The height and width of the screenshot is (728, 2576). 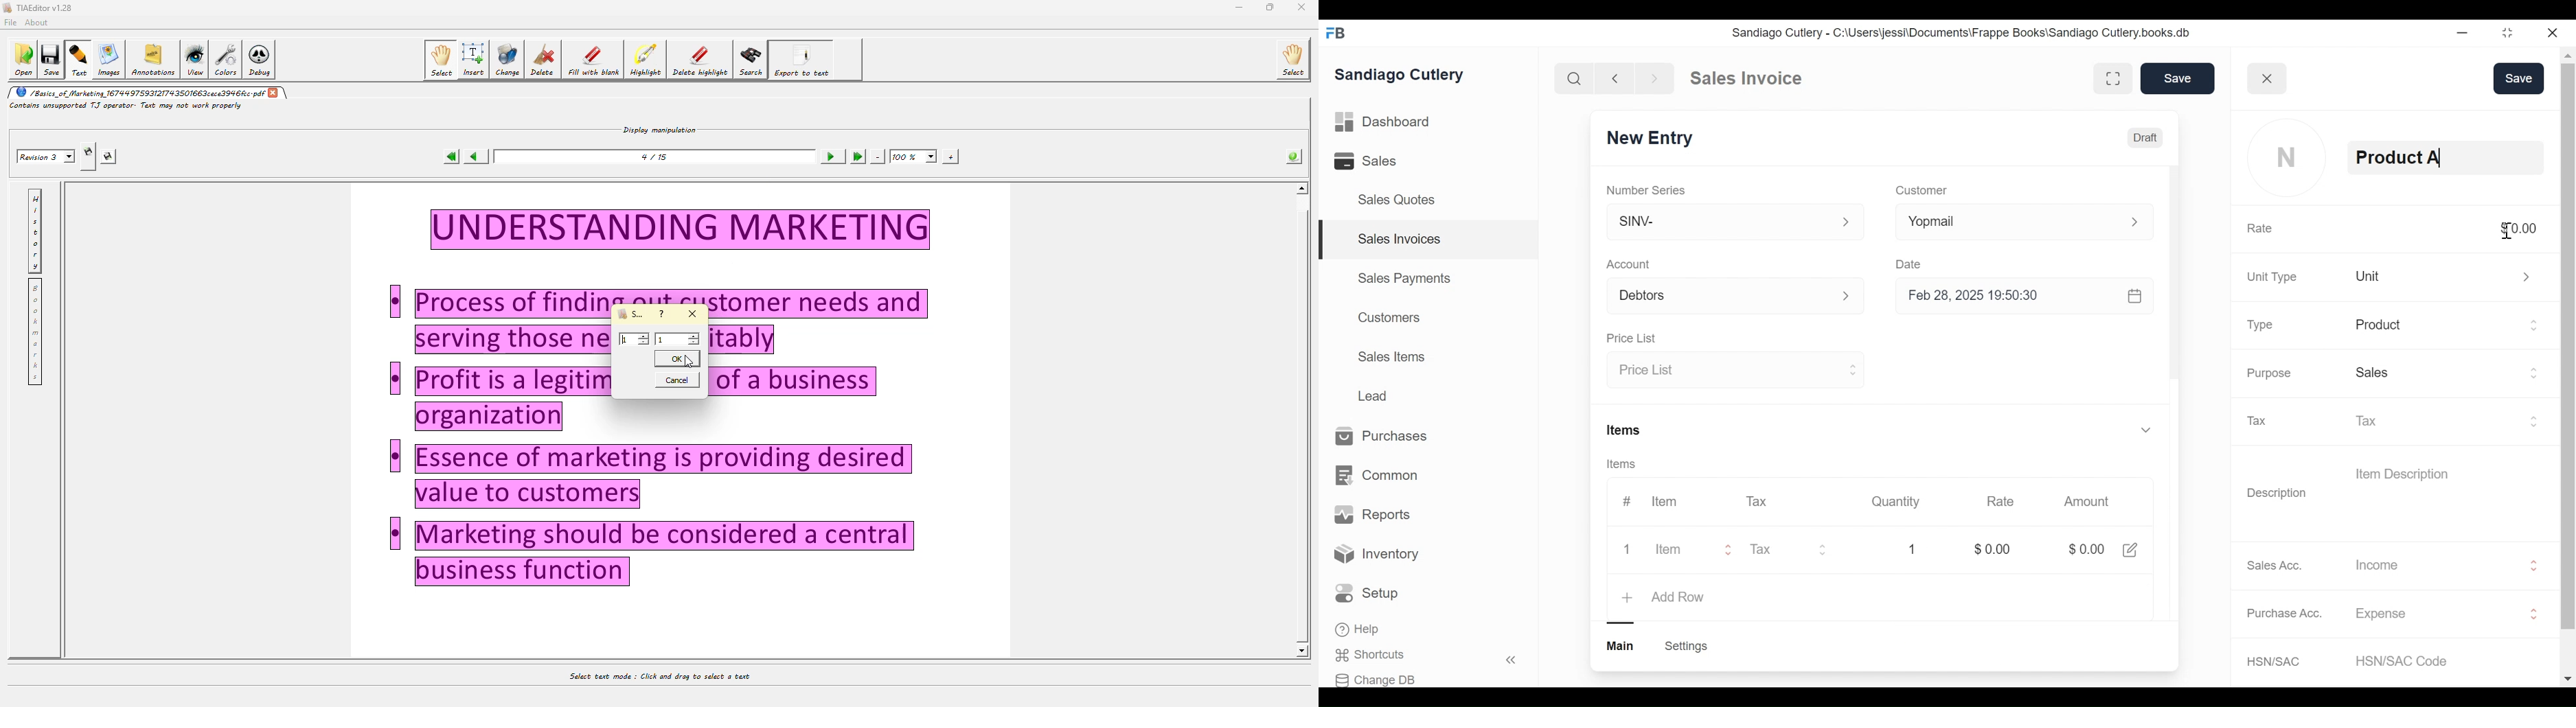 What do you see at coordinates (1615, 78) in the screenshot?
I see `backward` at bounding box center [1615, 78].